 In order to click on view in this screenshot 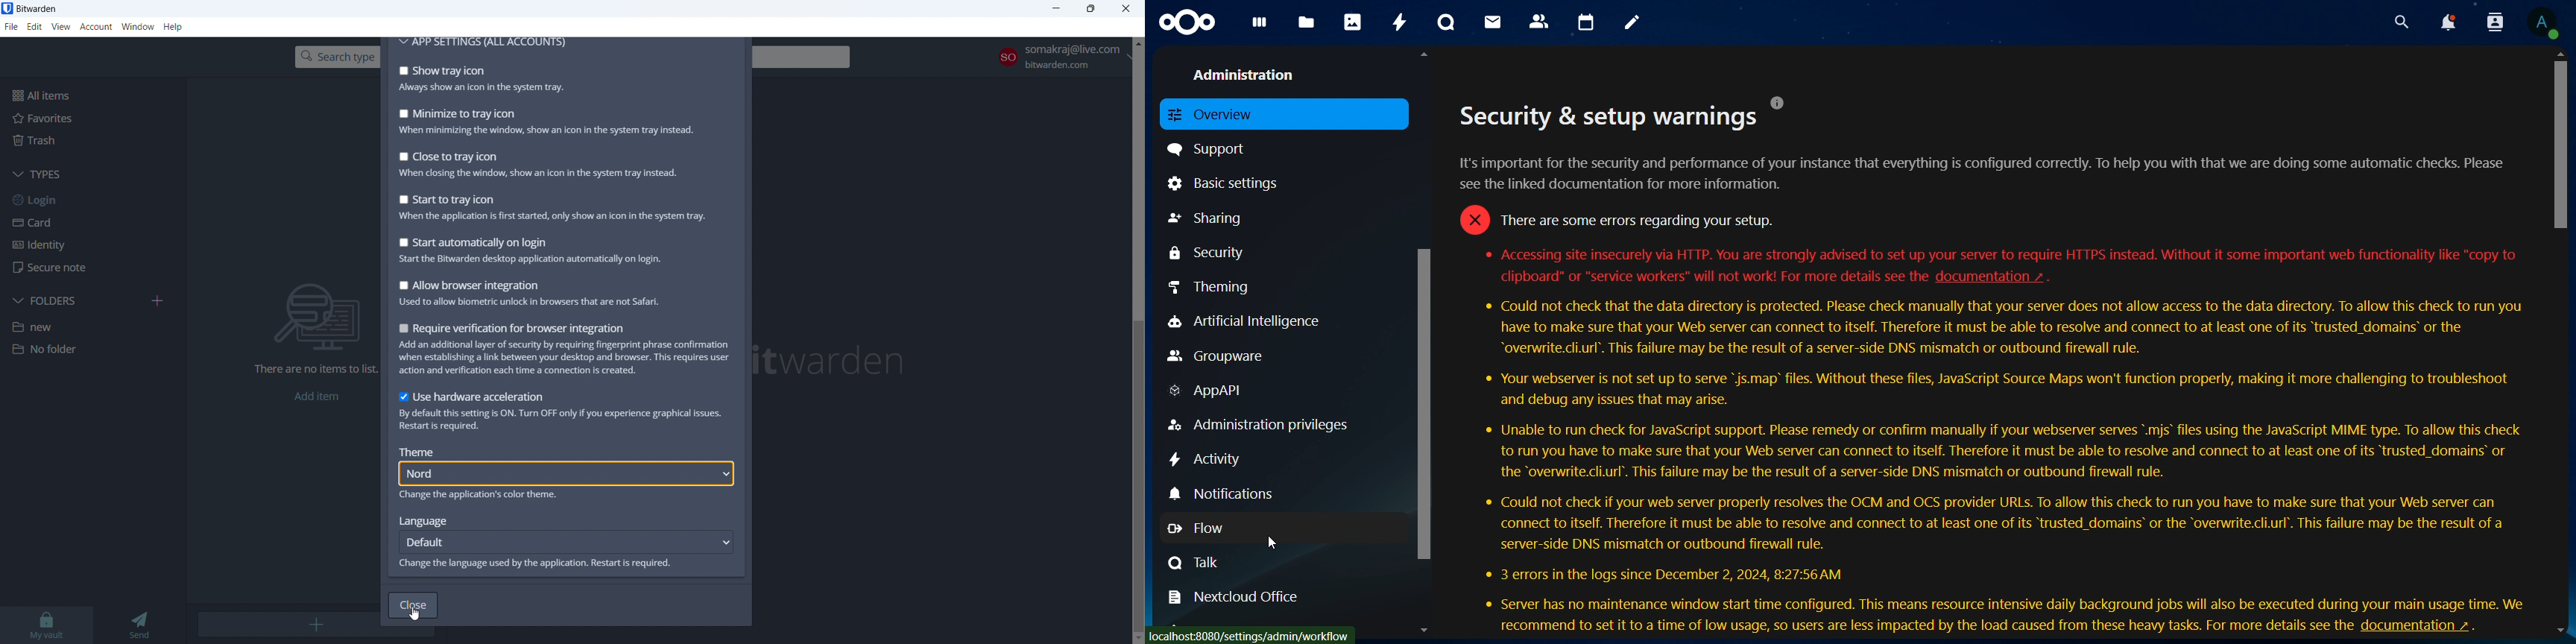, I will do `click(60, 27)`.